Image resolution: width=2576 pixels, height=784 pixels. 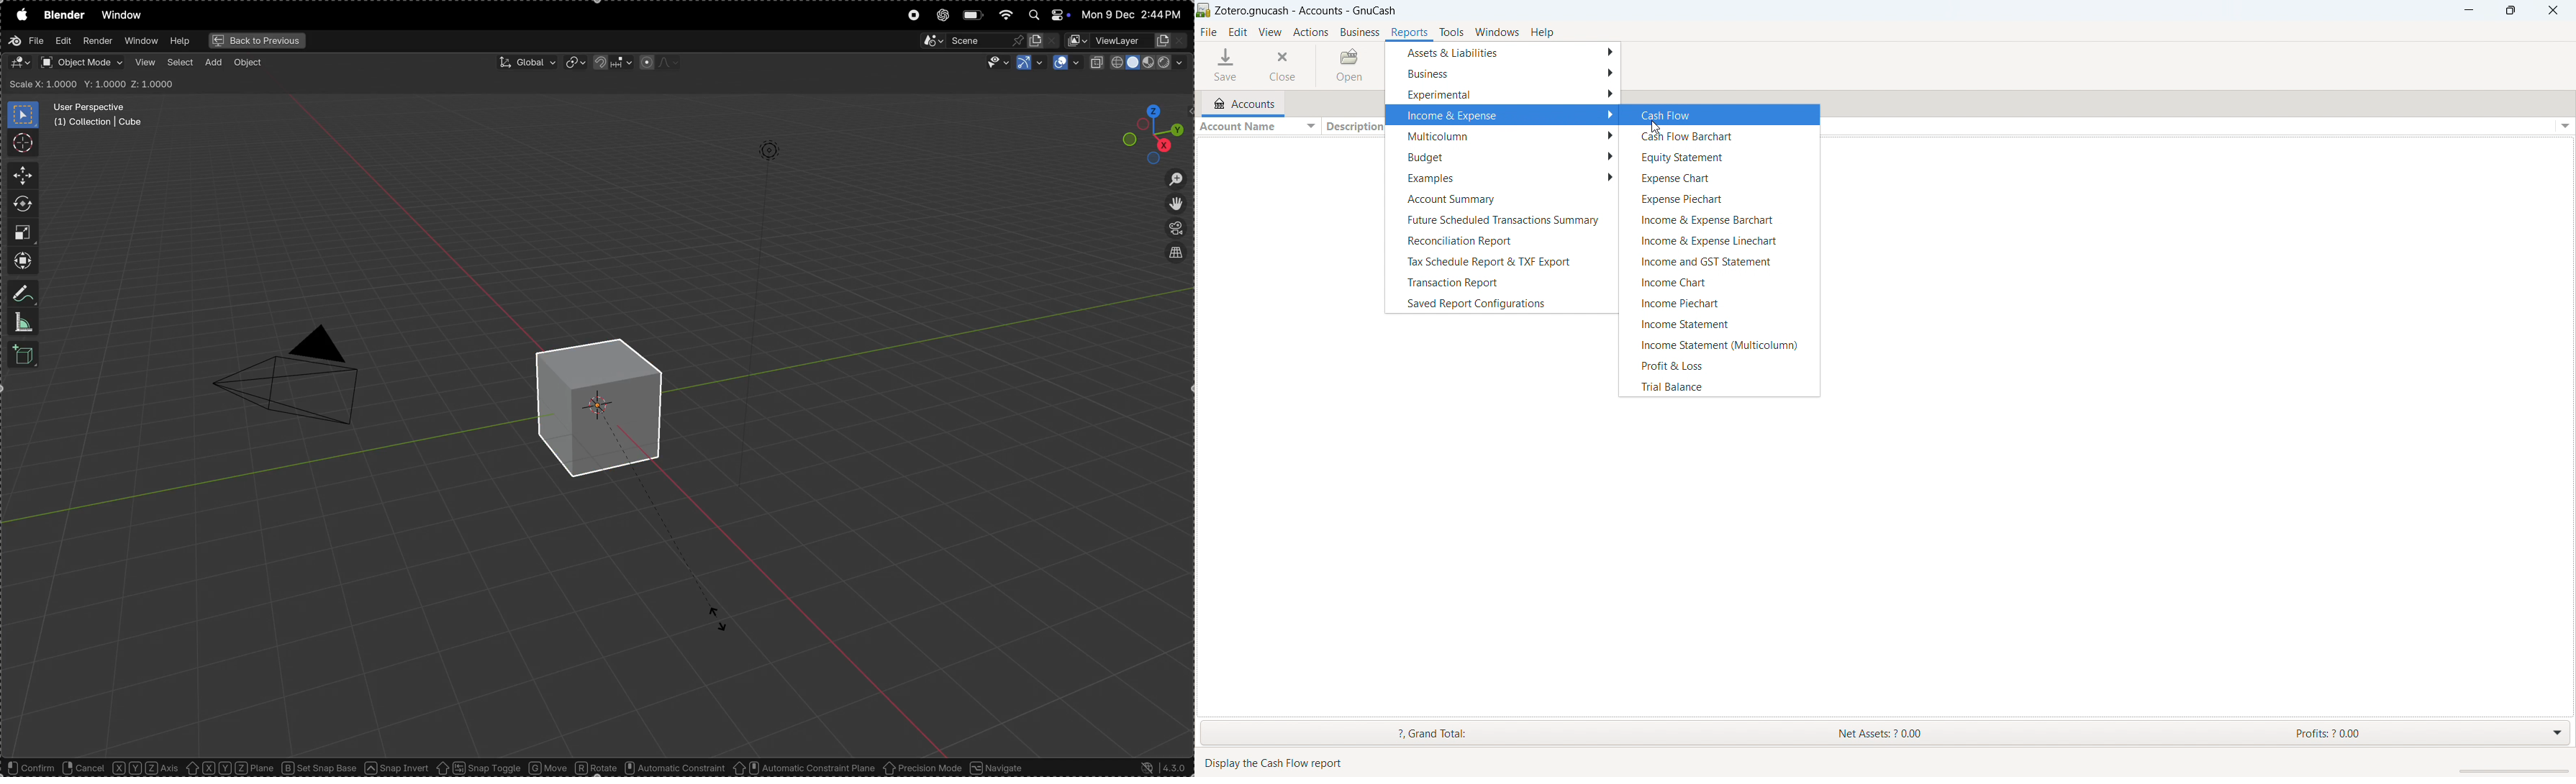 I want to click on expense chart, so click(x=1720, y=176).